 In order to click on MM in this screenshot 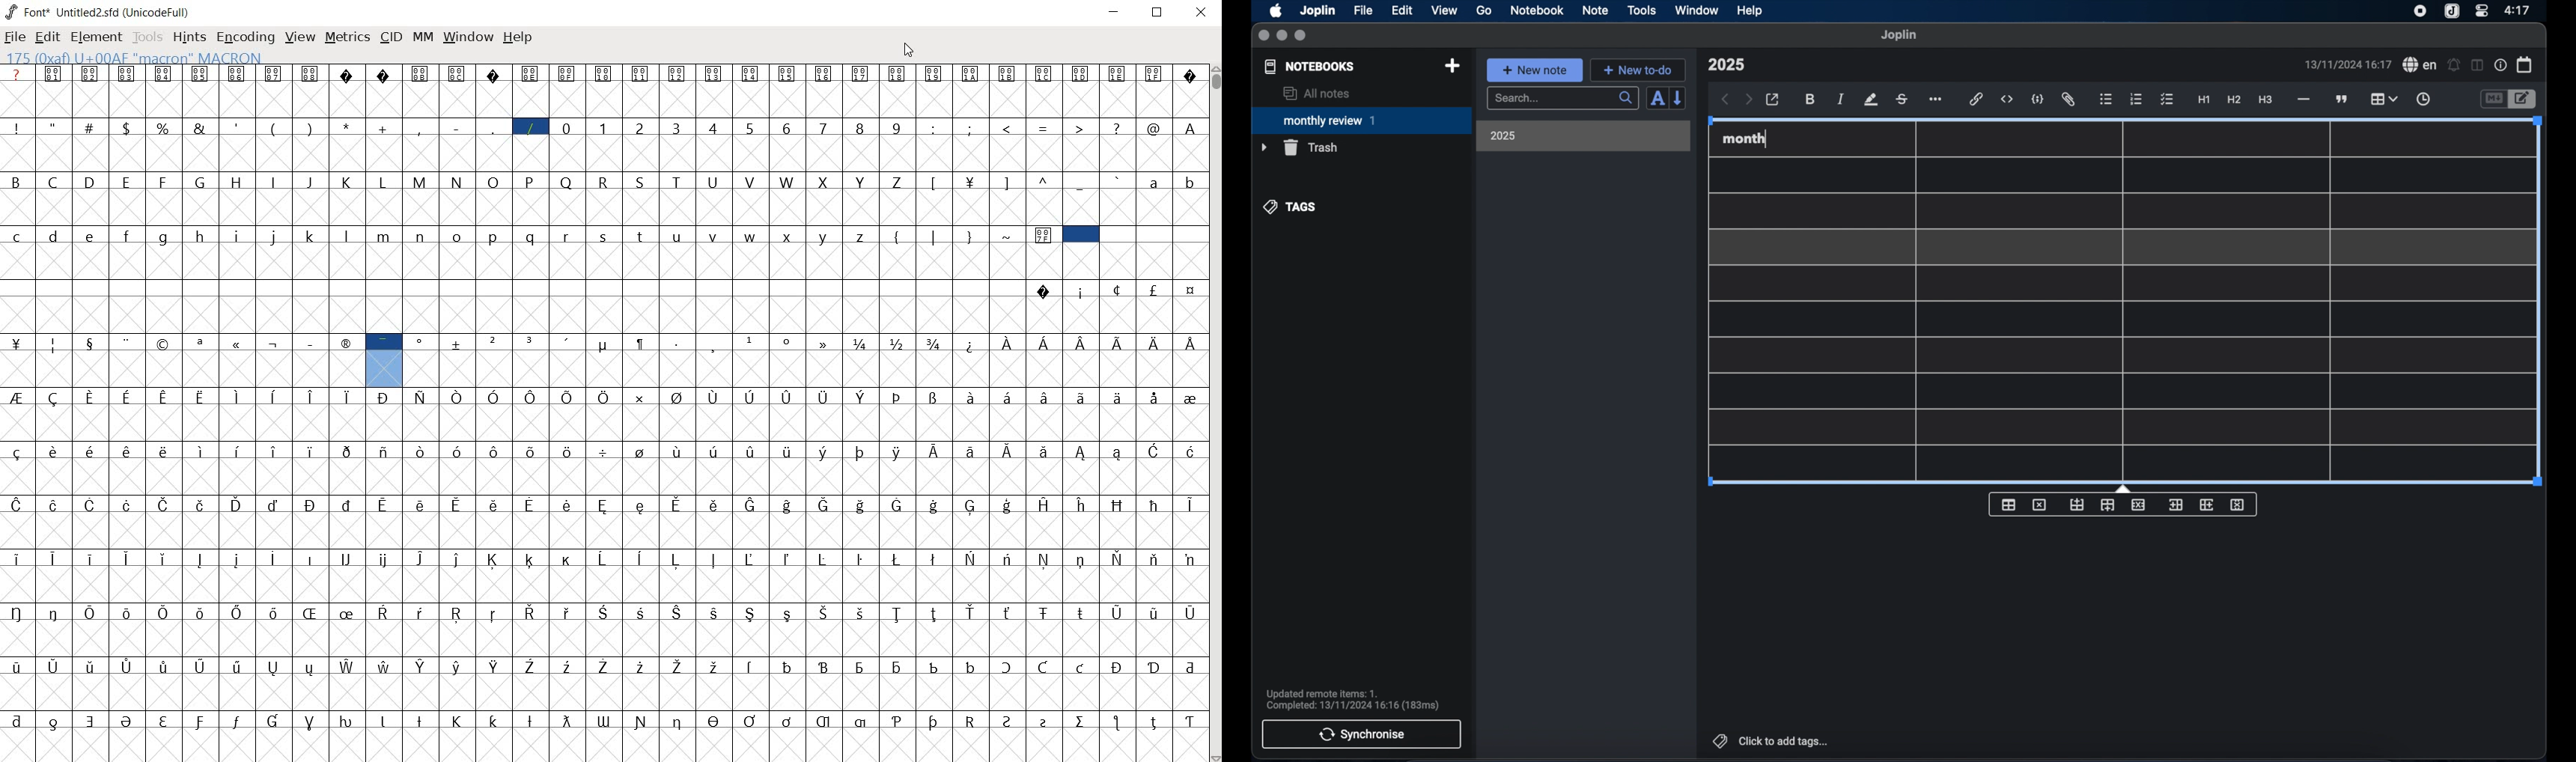, I will do `click(422, 39)`.